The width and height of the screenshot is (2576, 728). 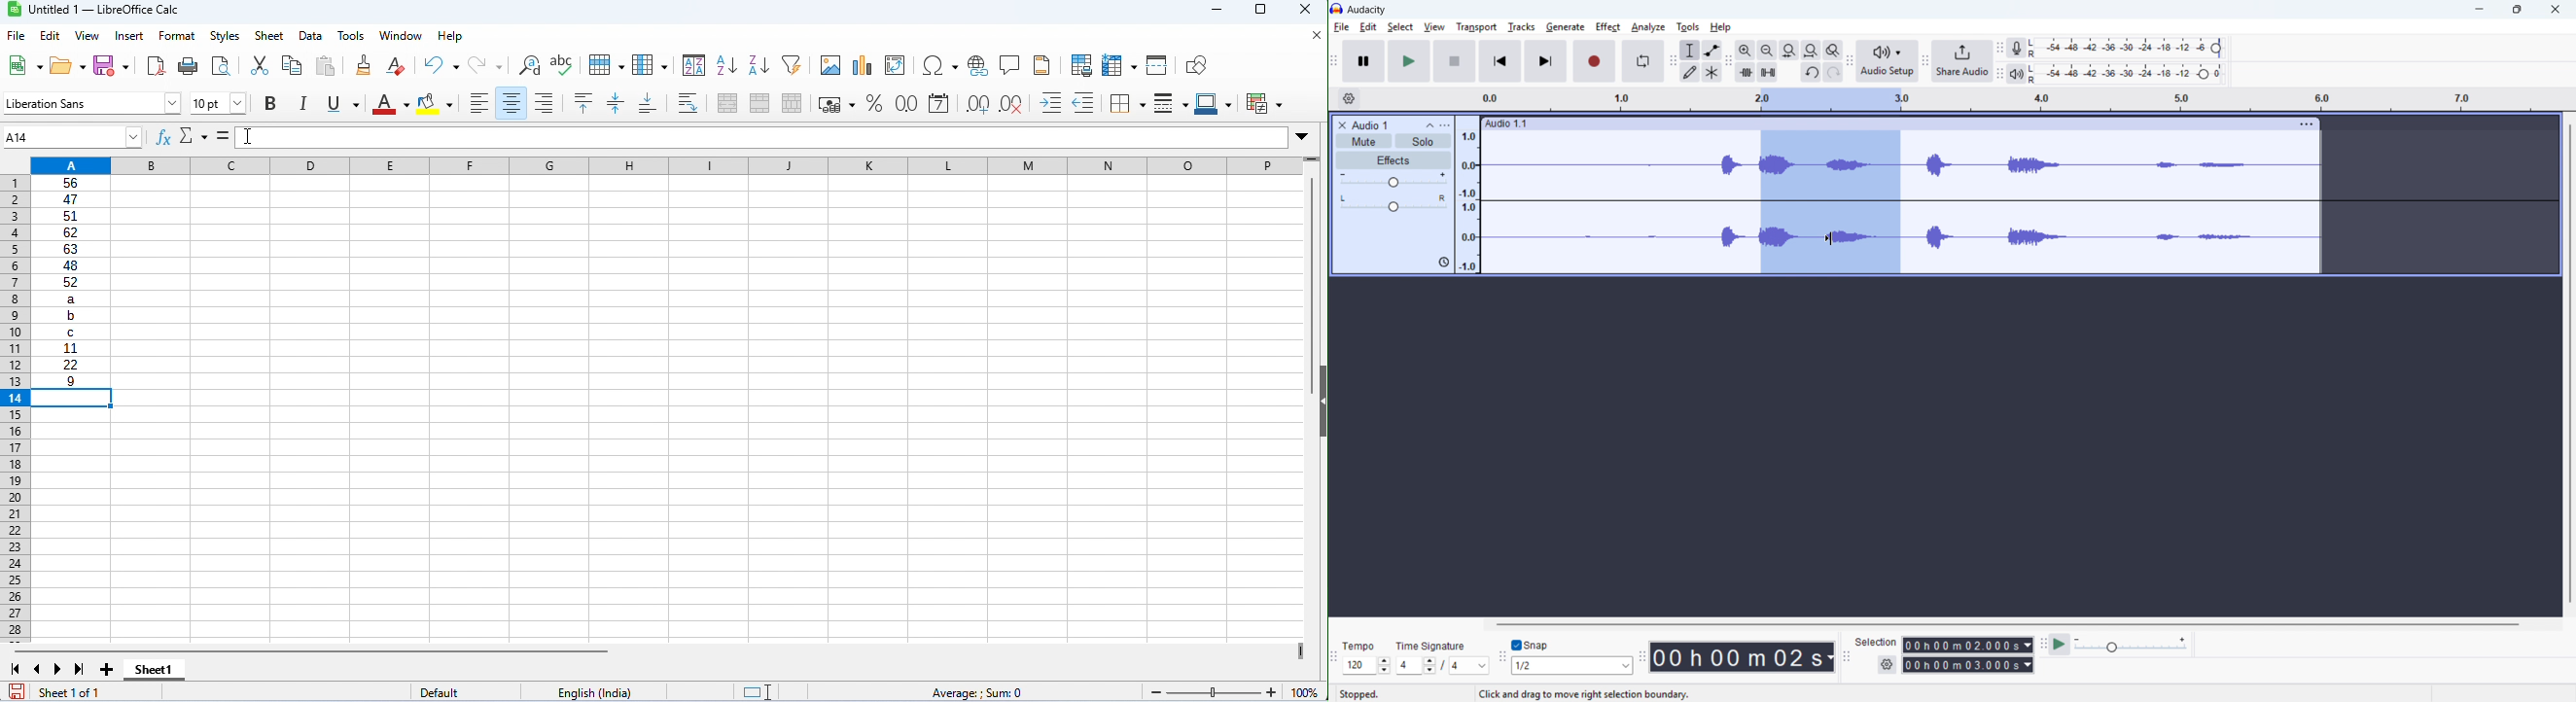 What do you see at coordinates (1360, 644) in the screenshot?
I see `Tempo` at bounding box center [1360, 644].